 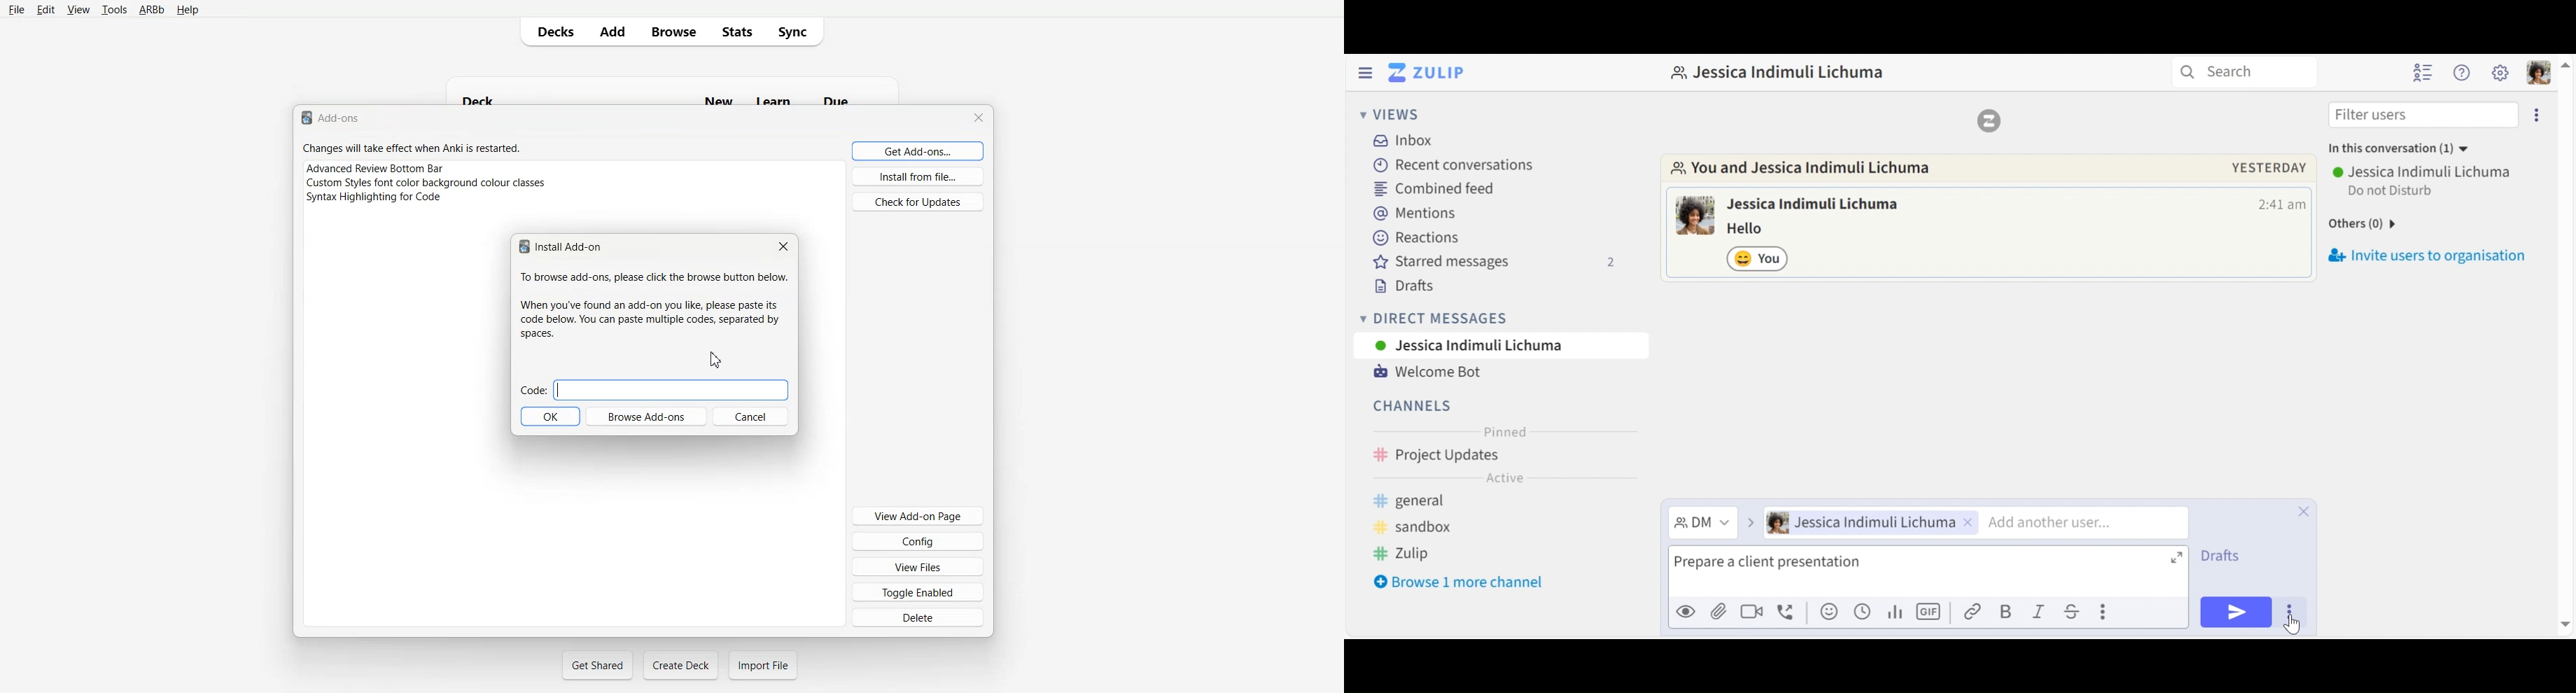 I want to click on Toggle Enabled, so click(x=918, y=591).